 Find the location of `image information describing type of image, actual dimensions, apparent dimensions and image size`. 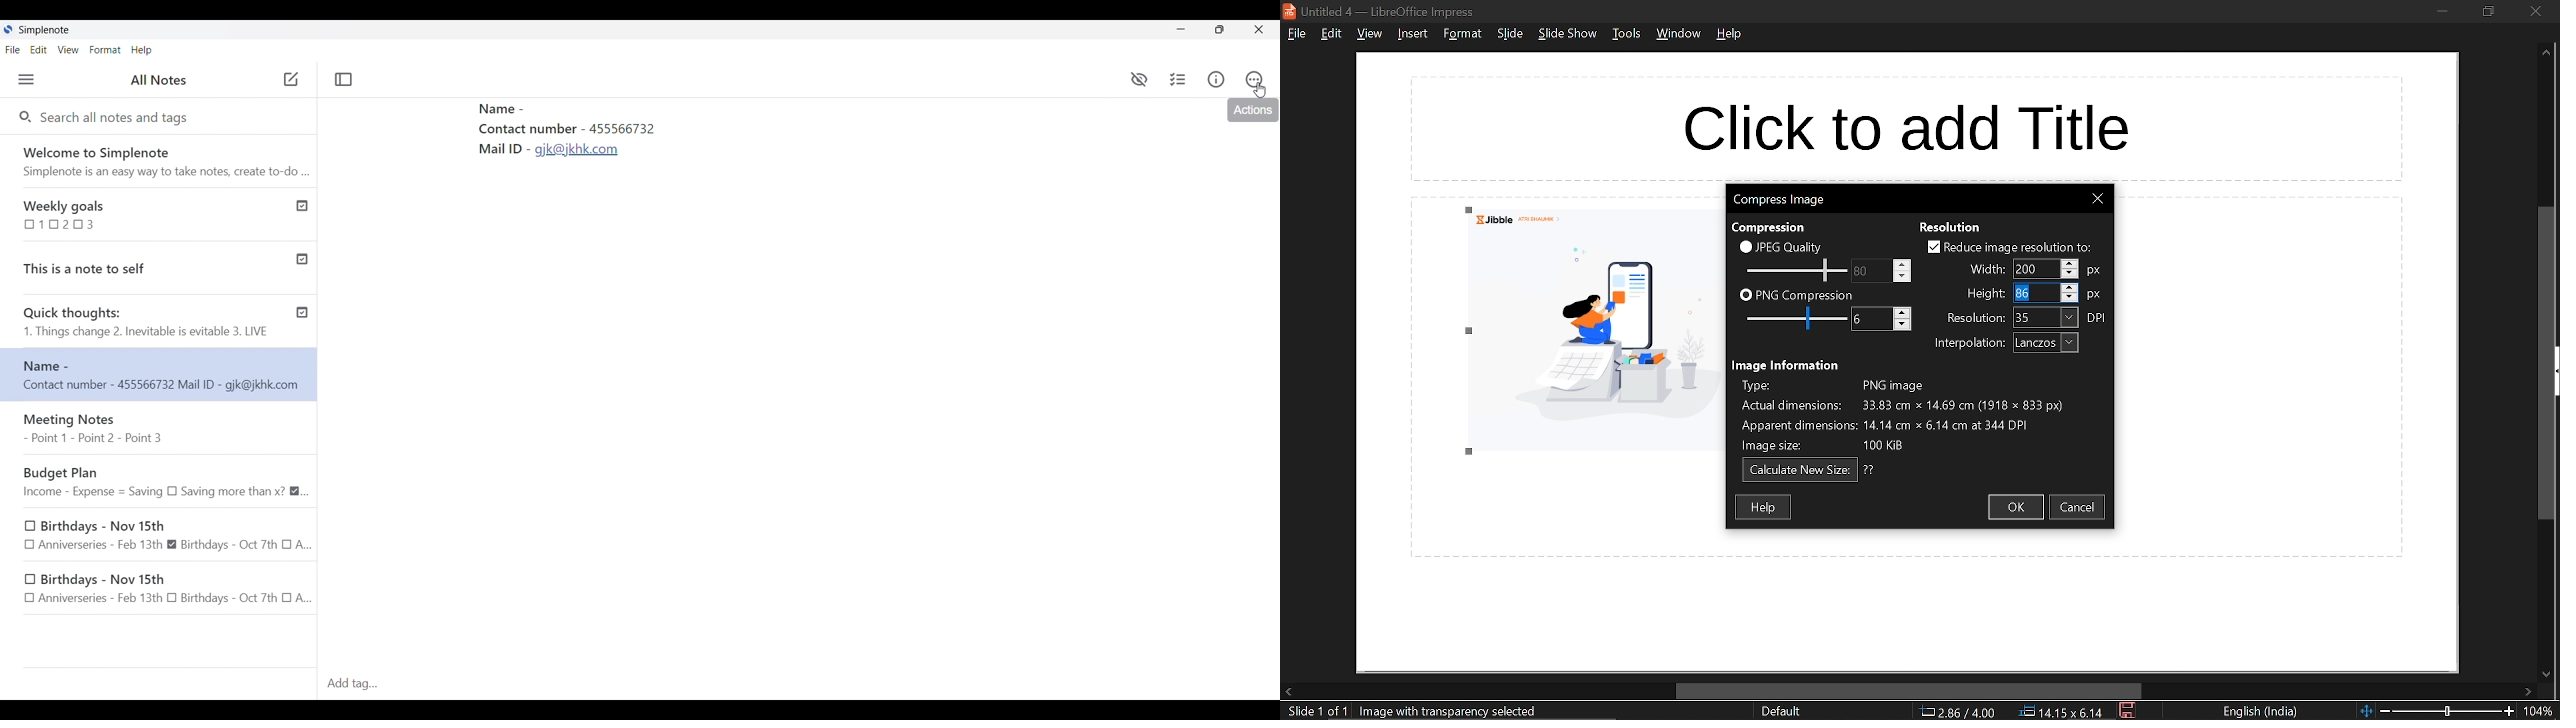

image information describing type of image, actual dimensions, apparent dimensions and image size is located at coordinates (1914, 416).